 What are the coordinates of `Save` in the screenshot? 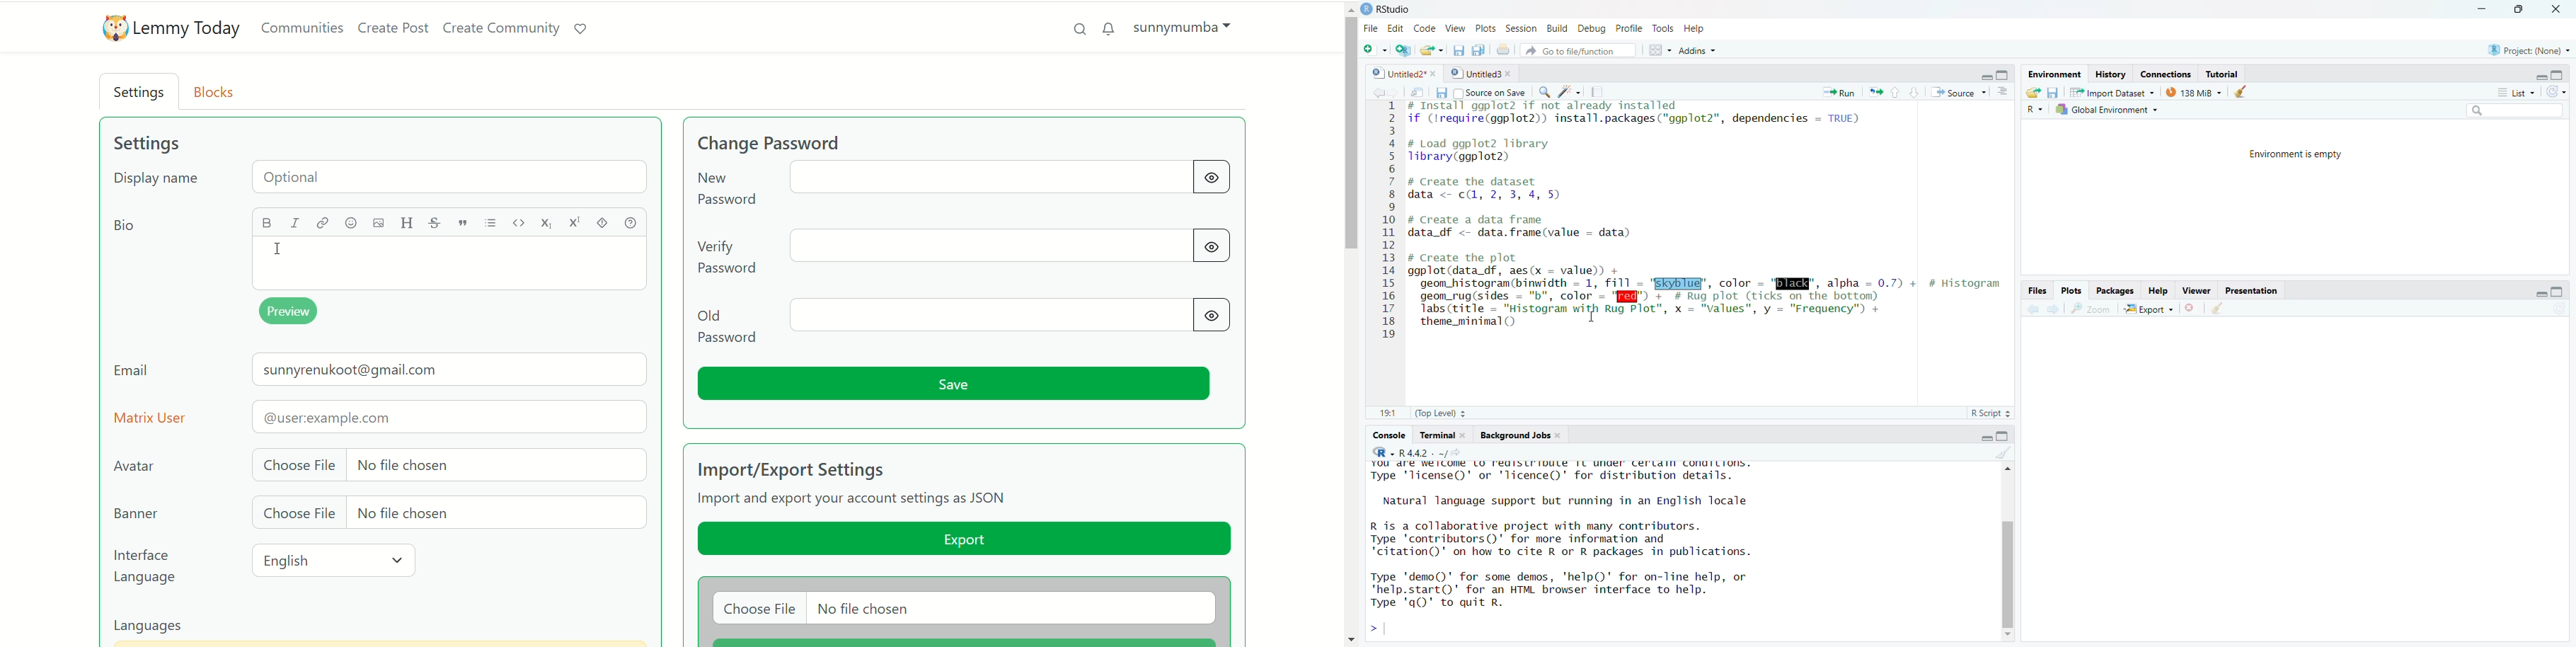 It's located at (1441, 92).